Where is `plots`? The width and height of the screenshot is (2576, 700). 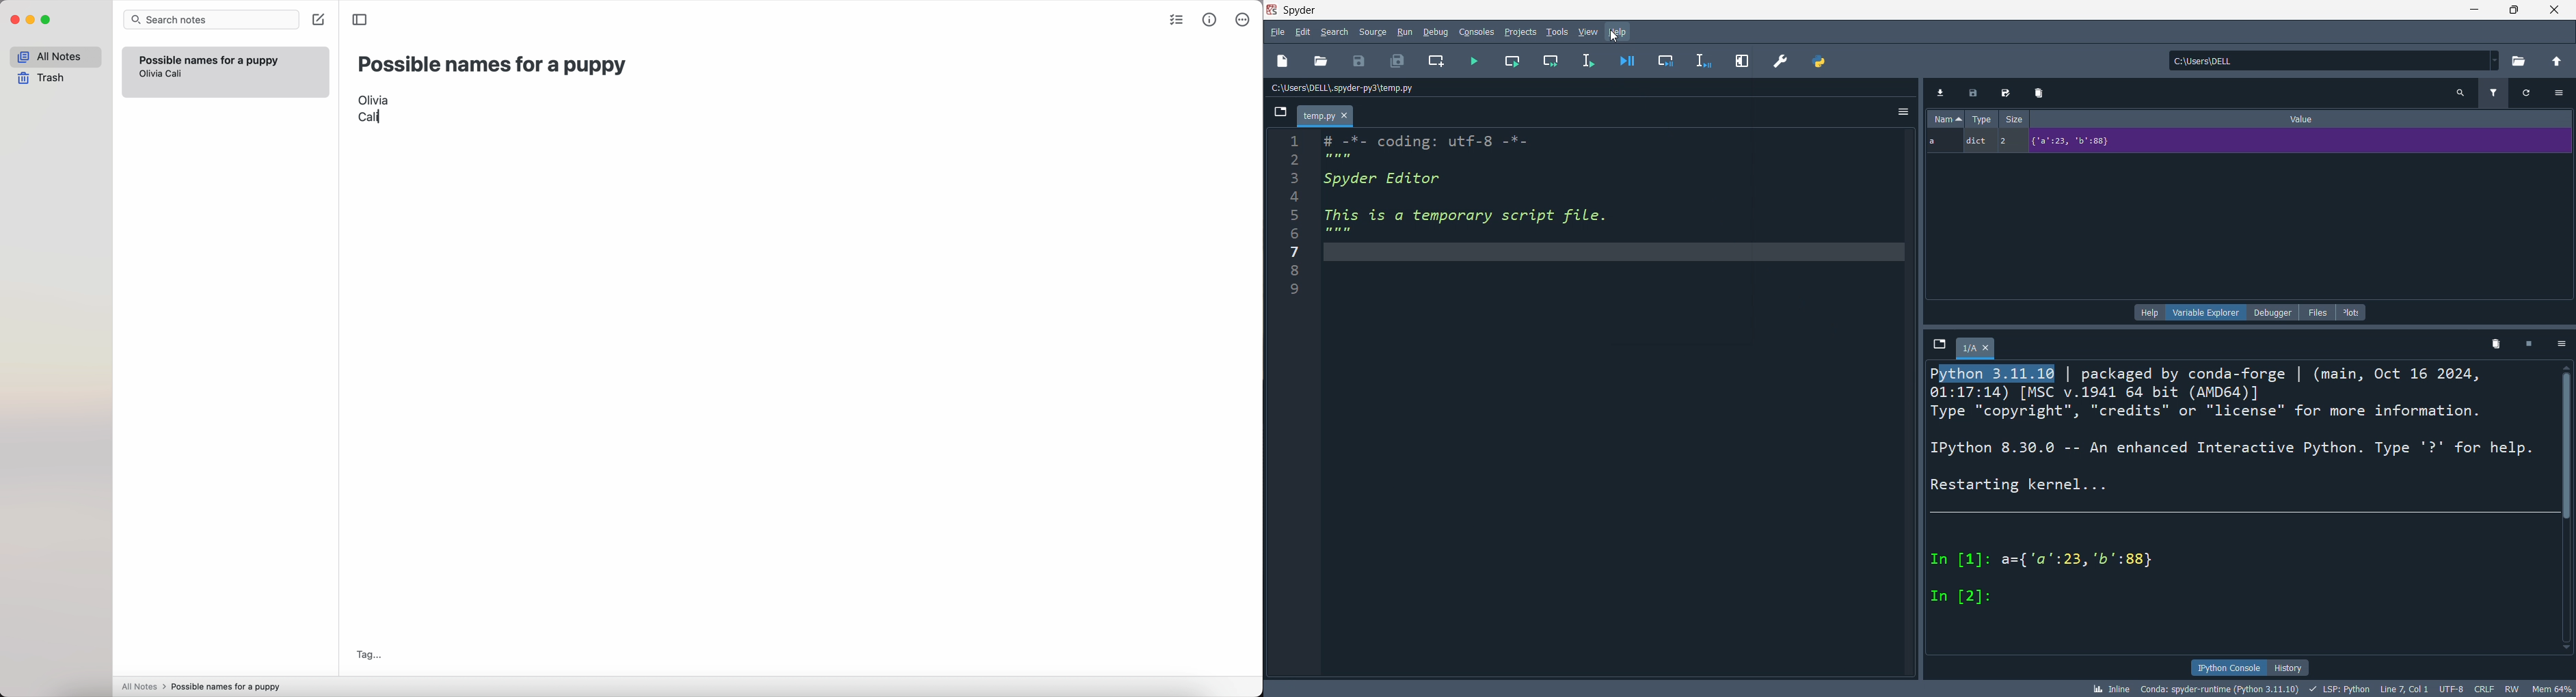 plots is located at coordinates (2353, 313).